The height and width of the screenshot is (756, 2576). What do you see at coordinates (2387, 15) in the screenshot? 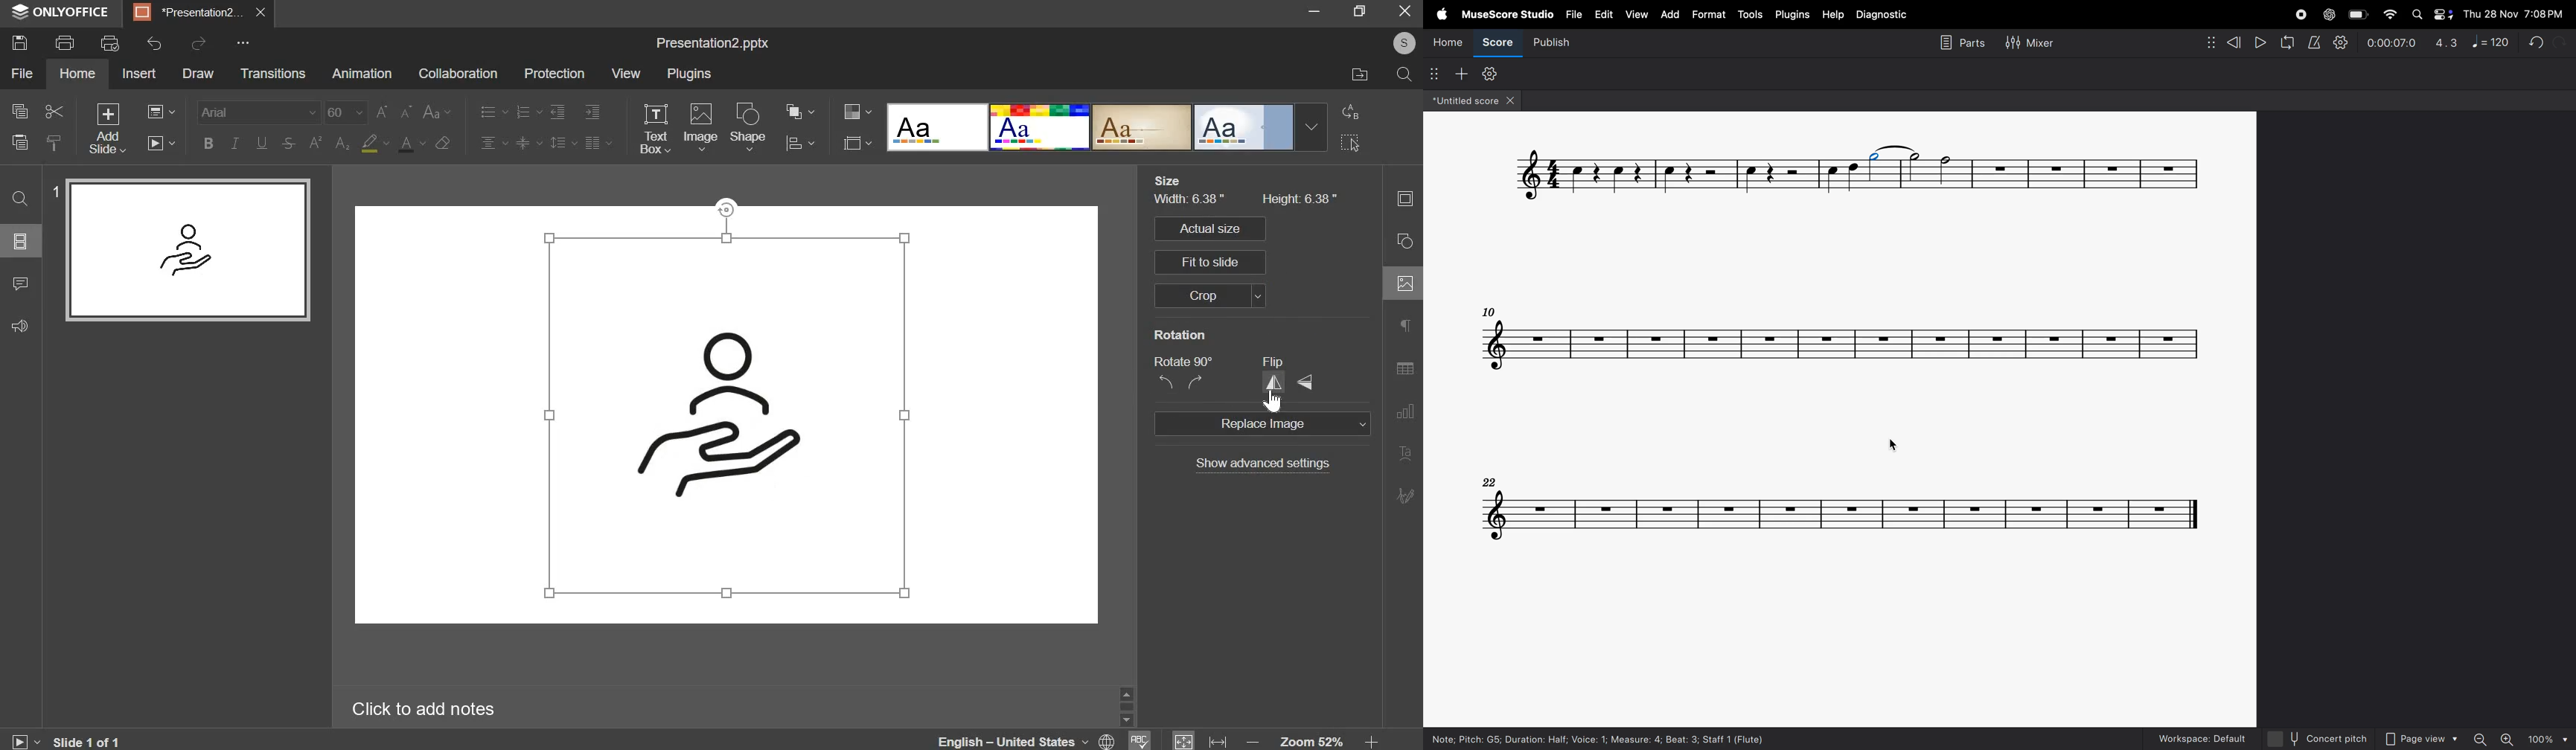
I see `wifi` at bounding box center [2387, 15].